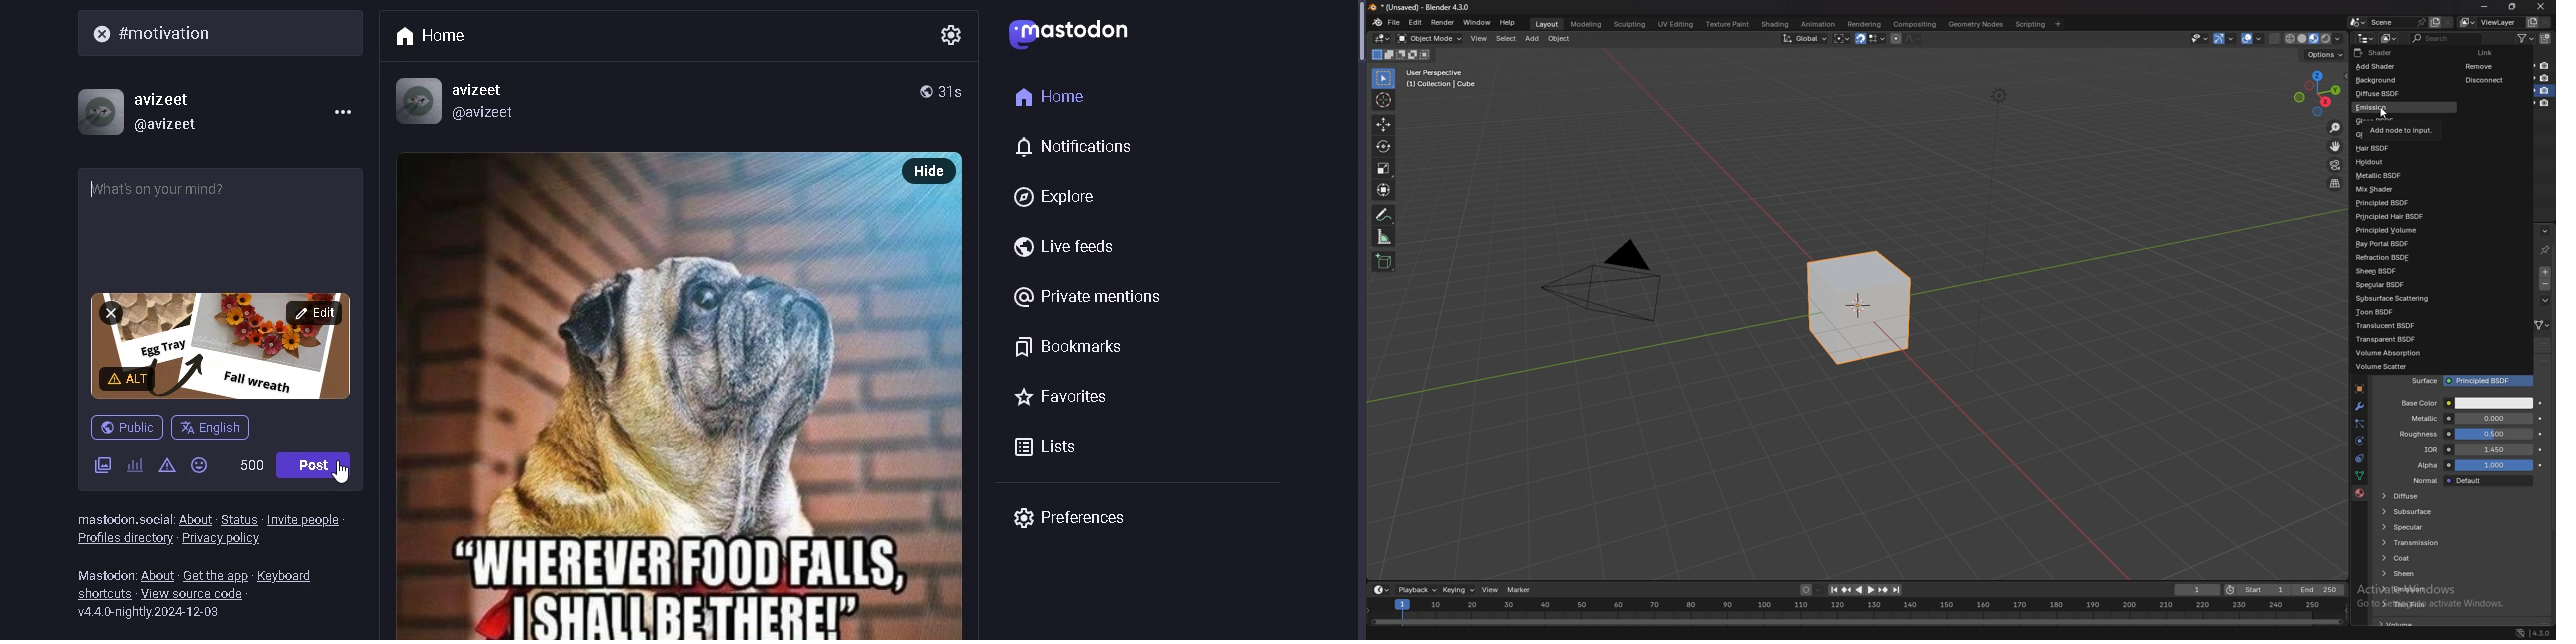  Describe the element at coordinates (2313, 38) in the screenshot. I see `viewport shading` at that location.